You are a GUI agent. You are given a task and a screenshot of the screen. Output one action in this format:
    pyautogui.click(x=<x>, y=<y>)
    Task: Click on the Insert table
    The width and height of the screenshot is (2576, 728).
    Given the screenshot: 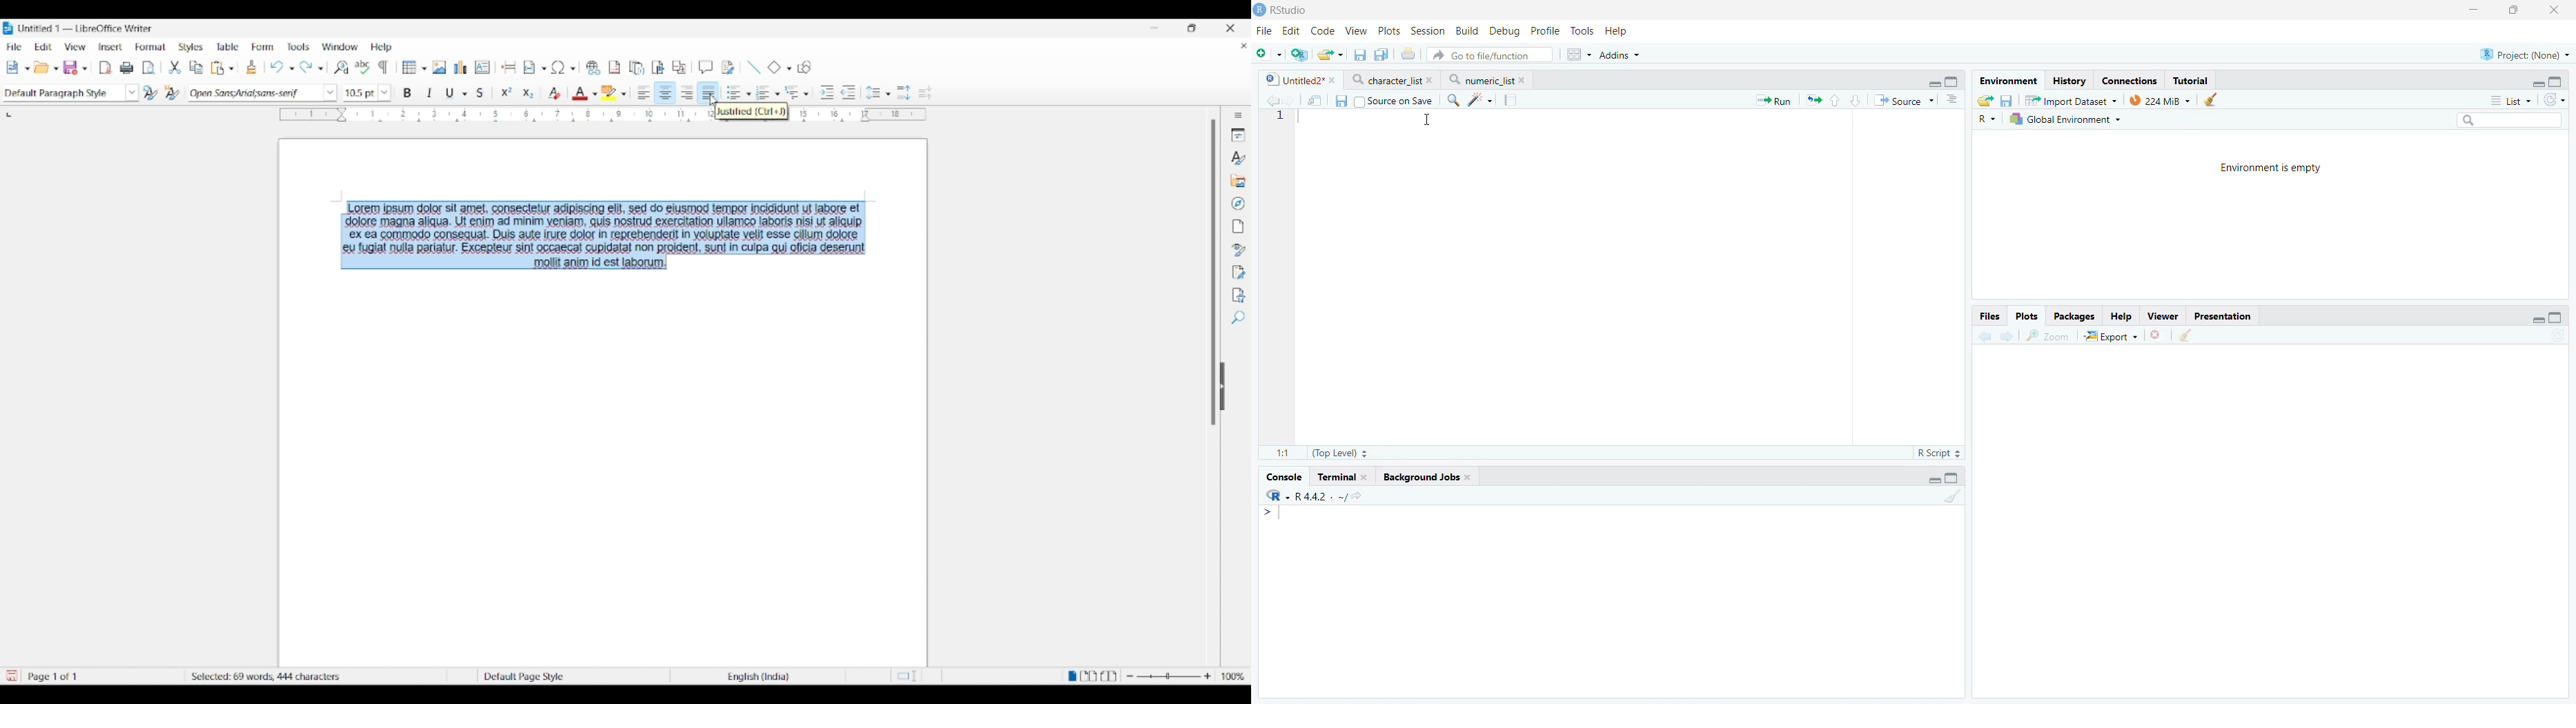 What is the action you would take?
    pyautogui.click(x=414, y=67)
    